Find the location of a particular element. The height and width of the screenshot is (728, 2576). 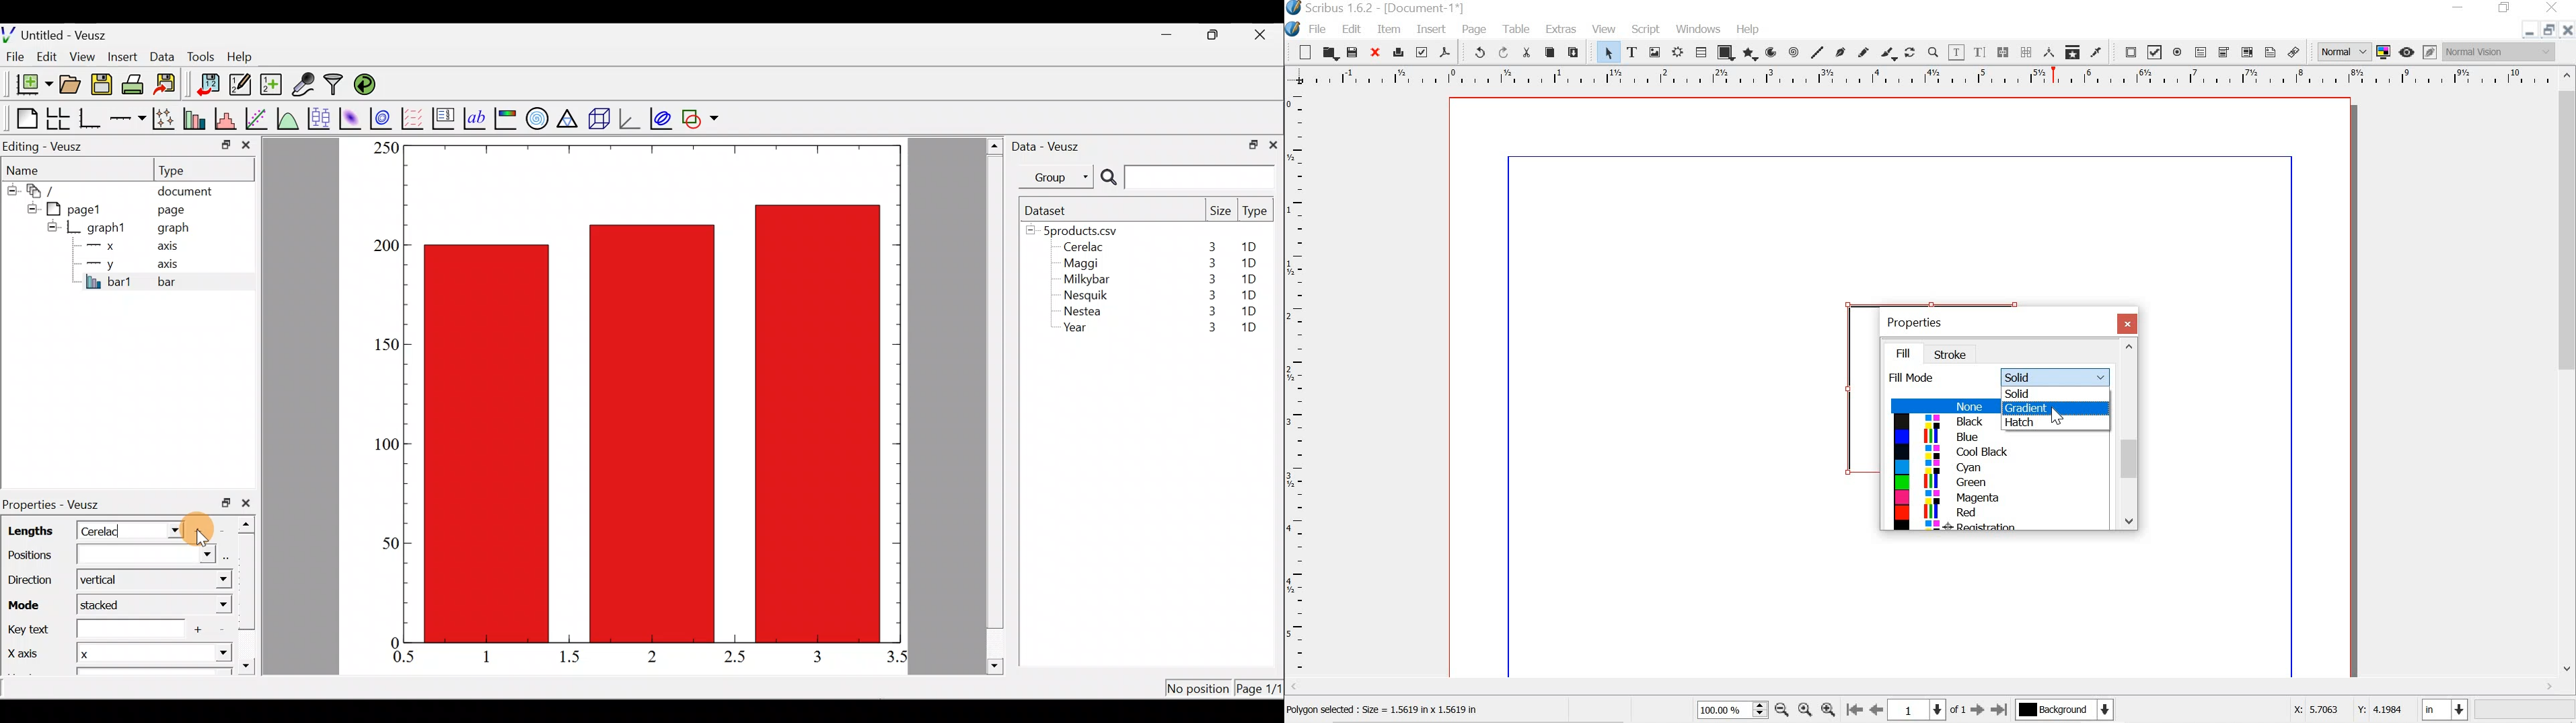

Add an axis to the plot is located at coordinates (130, 118).